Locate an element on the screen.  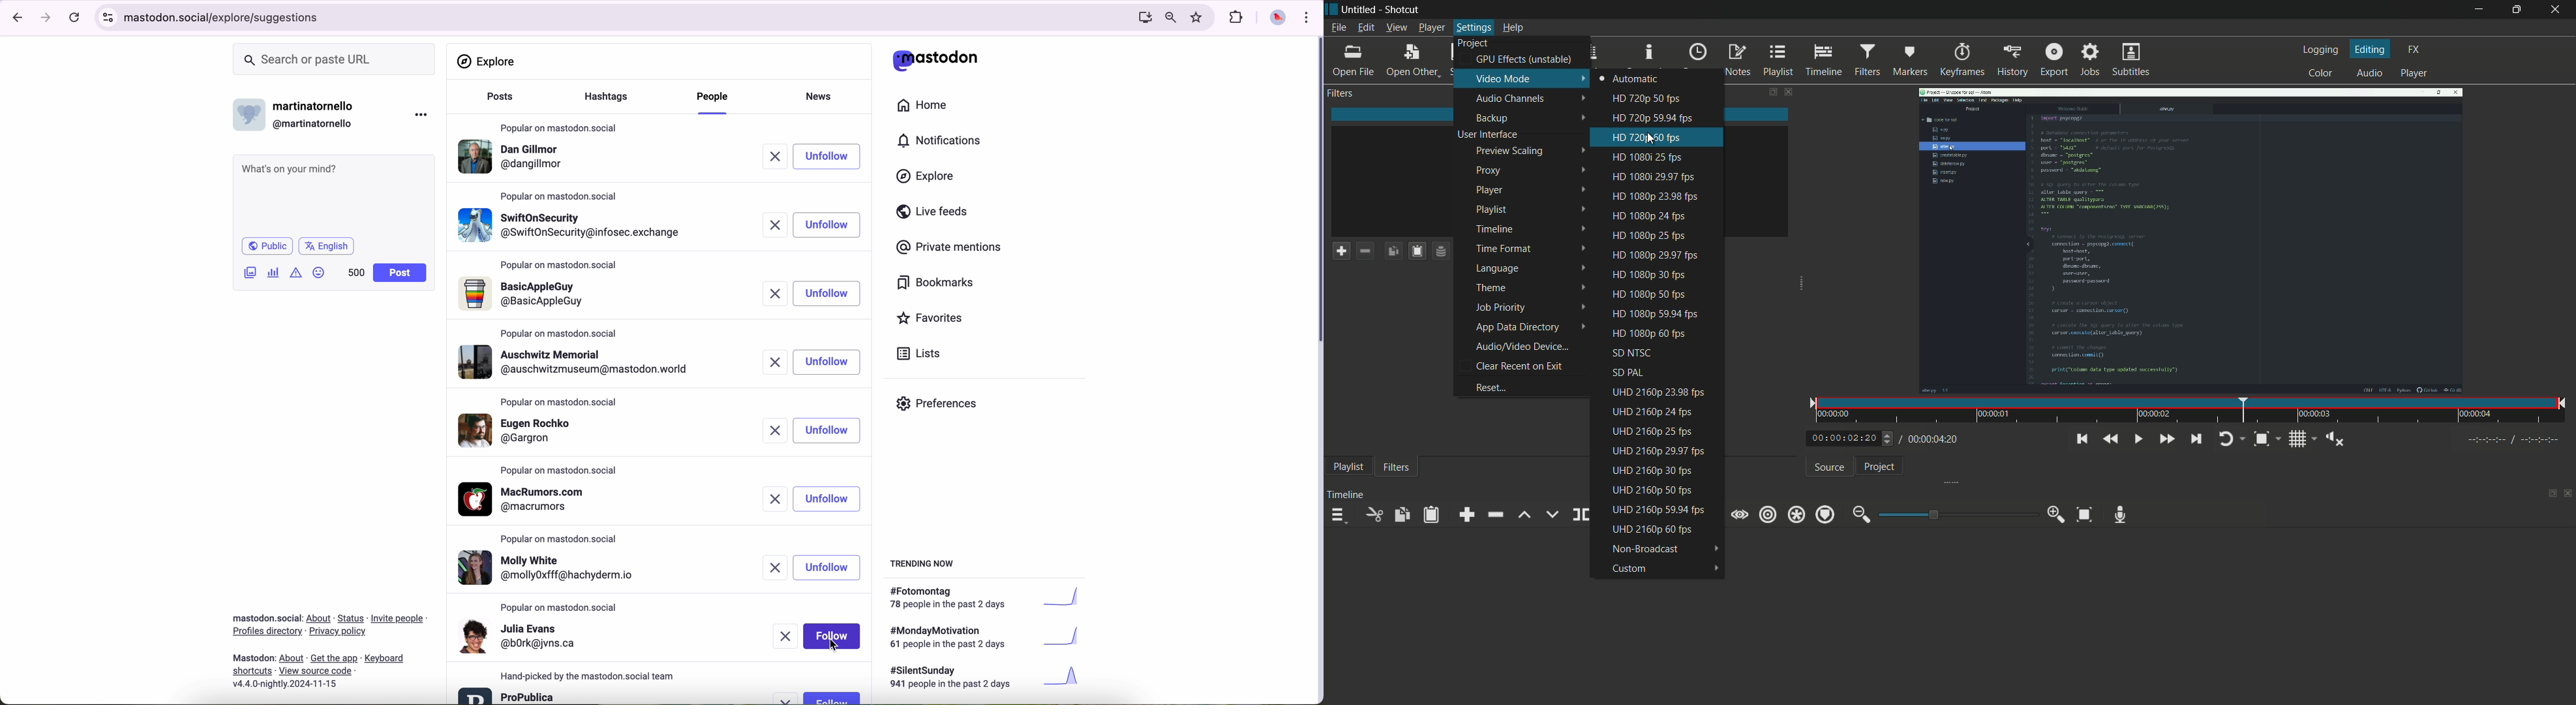
video mode is located at coordinates (1522, 78).